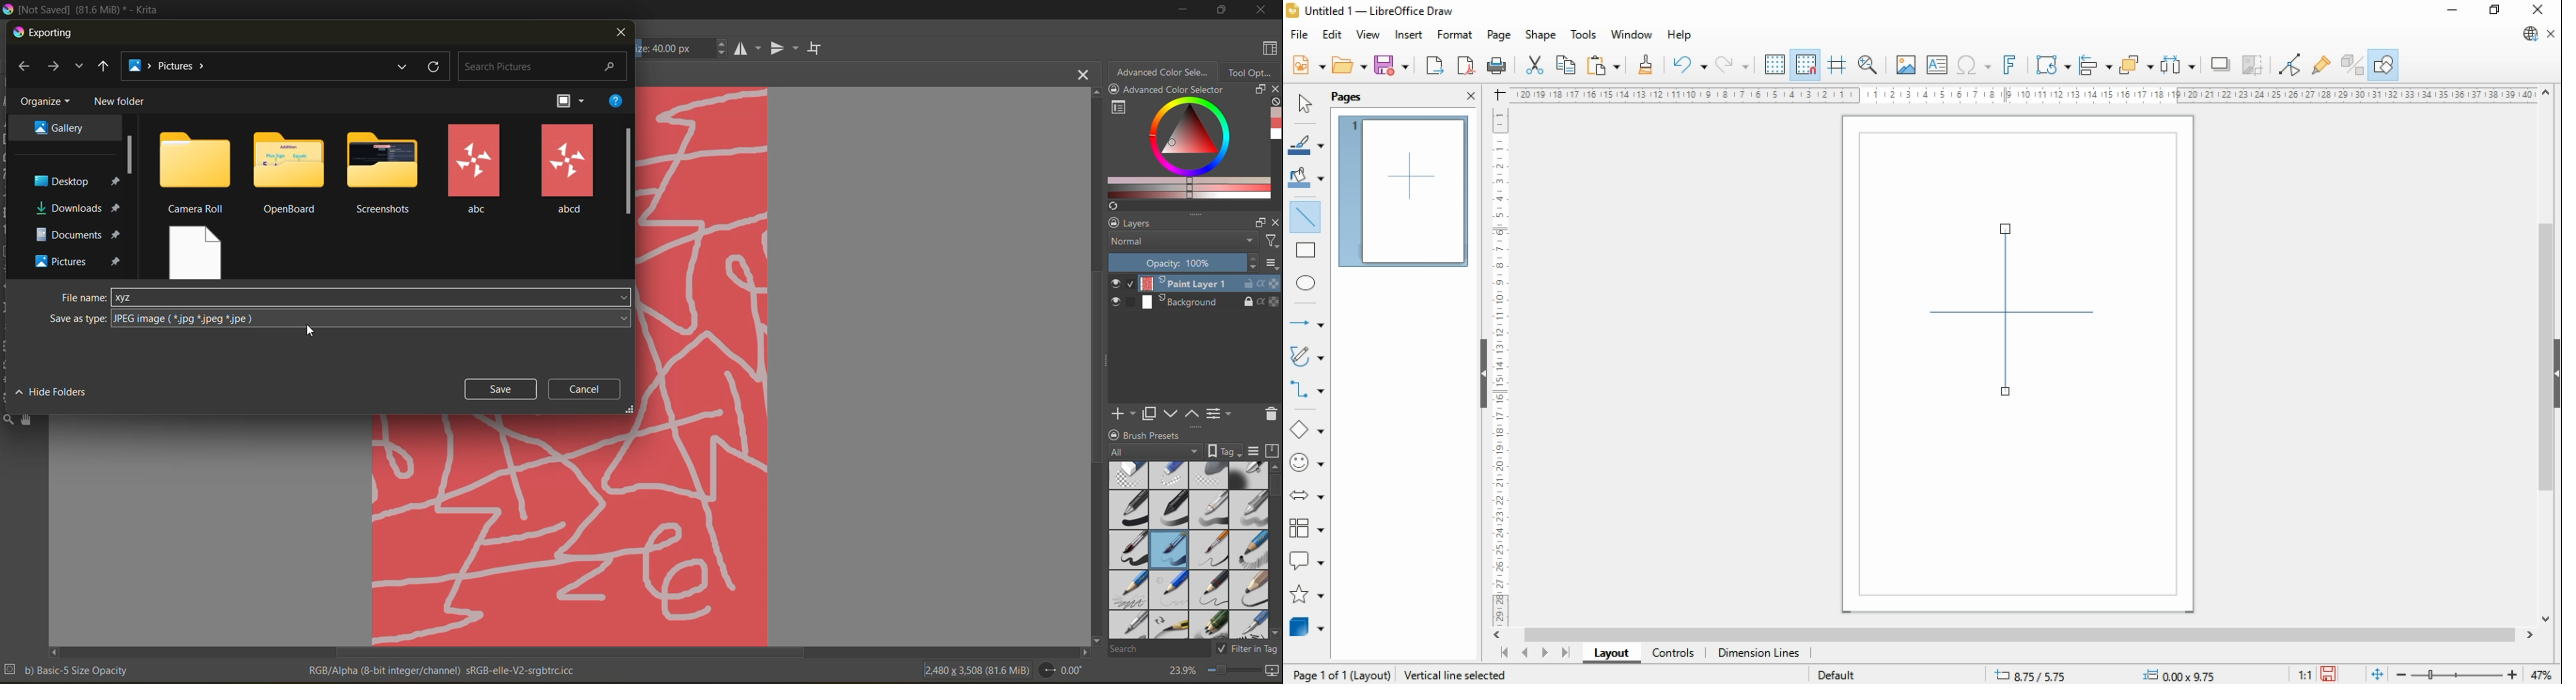  What do you see at coordinates (1304, 593) in the screenshot?
I see `stars and banners` at bounding box center [1304, 593].